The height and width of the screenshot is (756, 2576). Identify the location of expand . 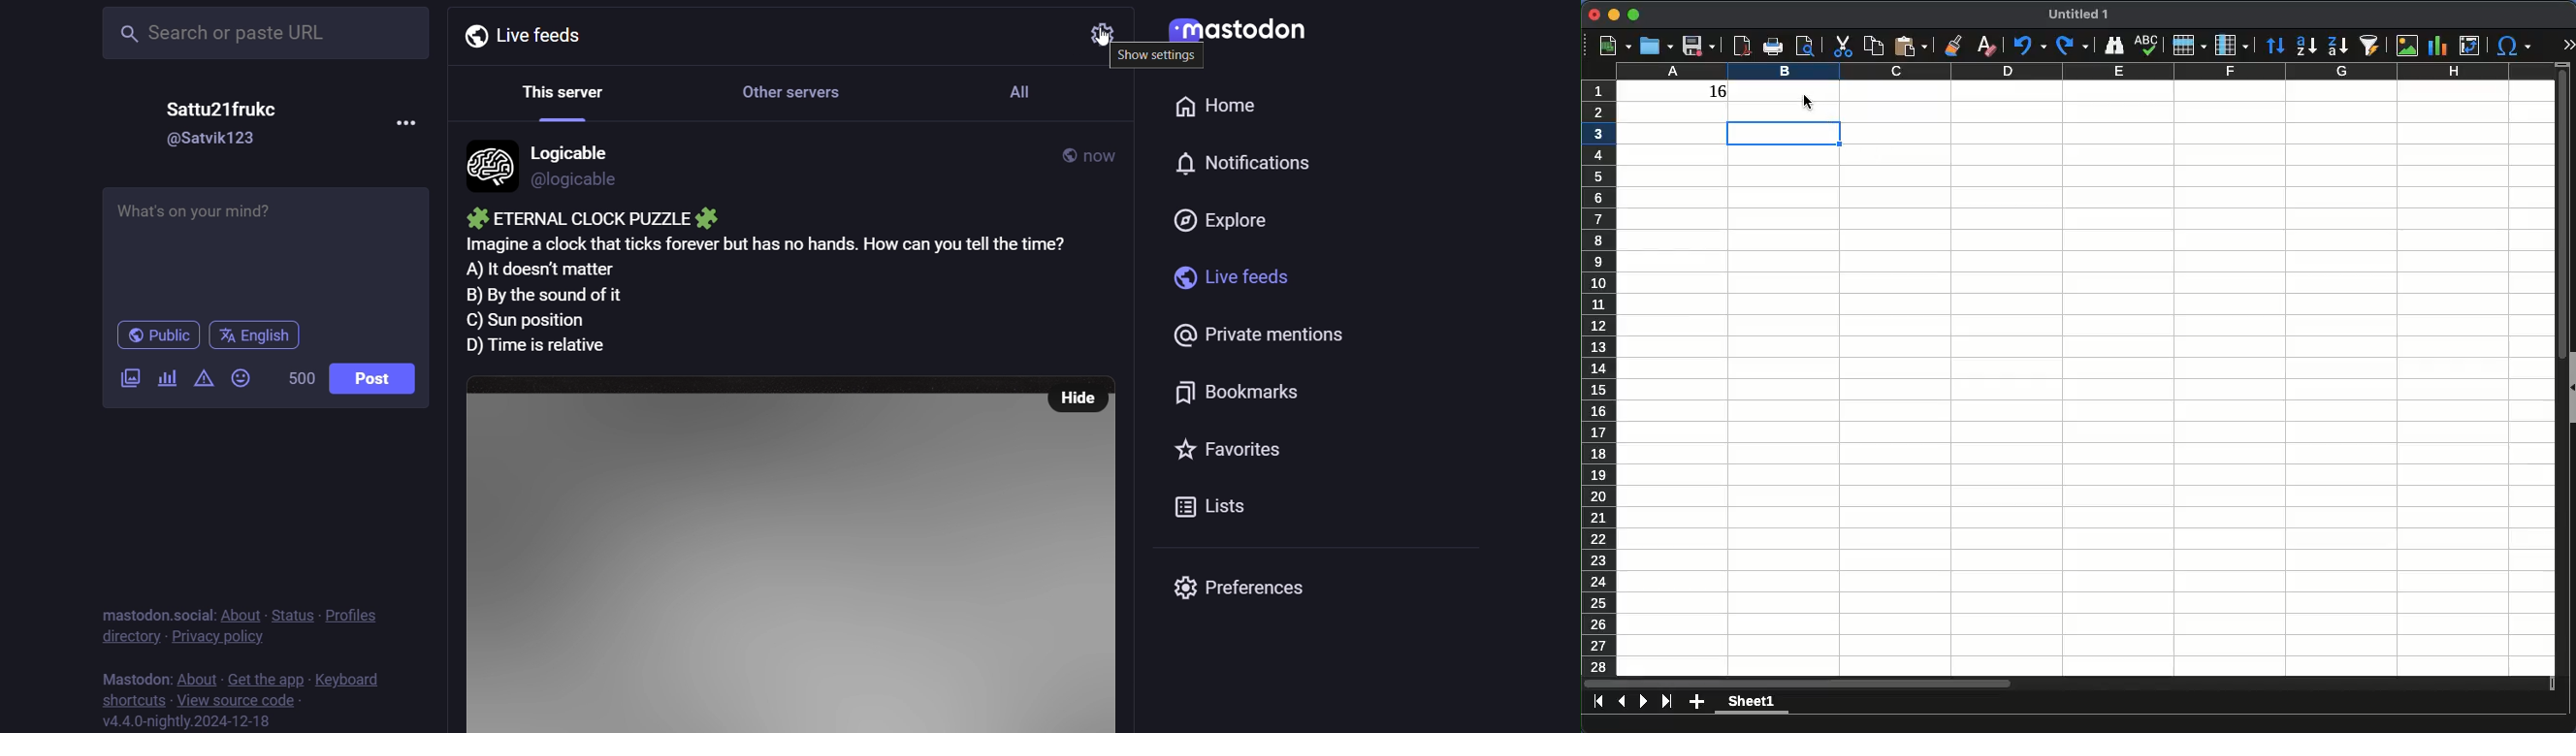
(2565, 46).